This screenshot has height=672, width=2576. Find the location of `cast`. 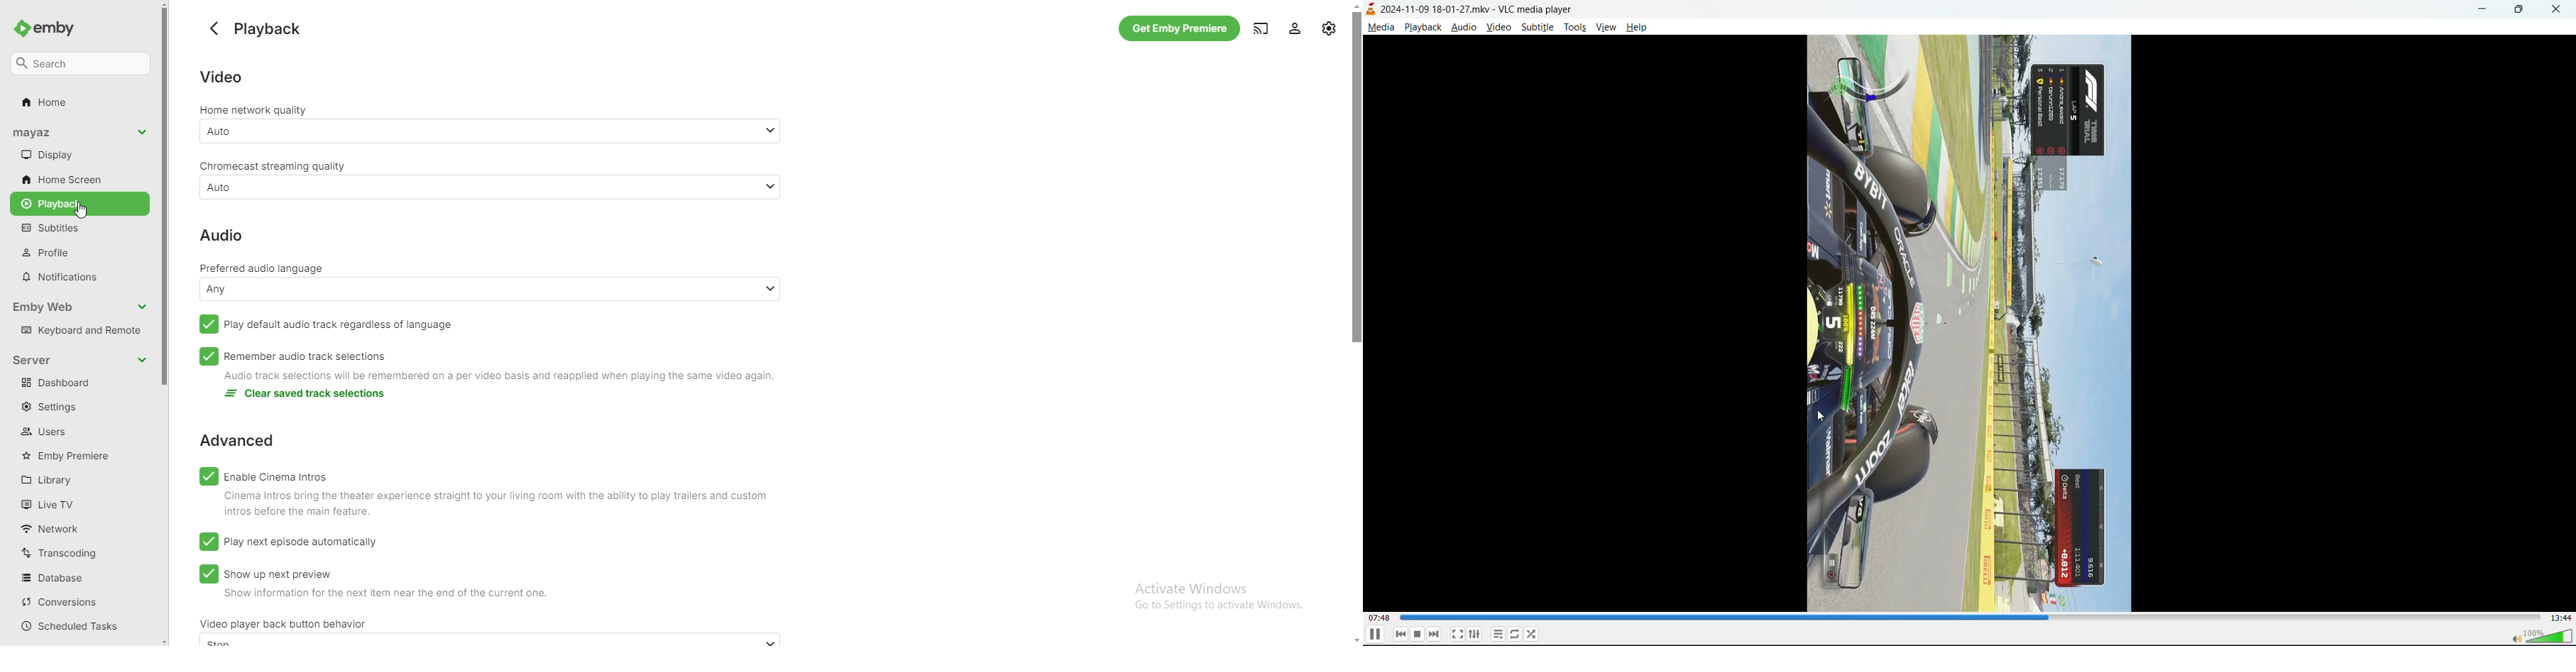

cast is located at coordinates (1260, 27).